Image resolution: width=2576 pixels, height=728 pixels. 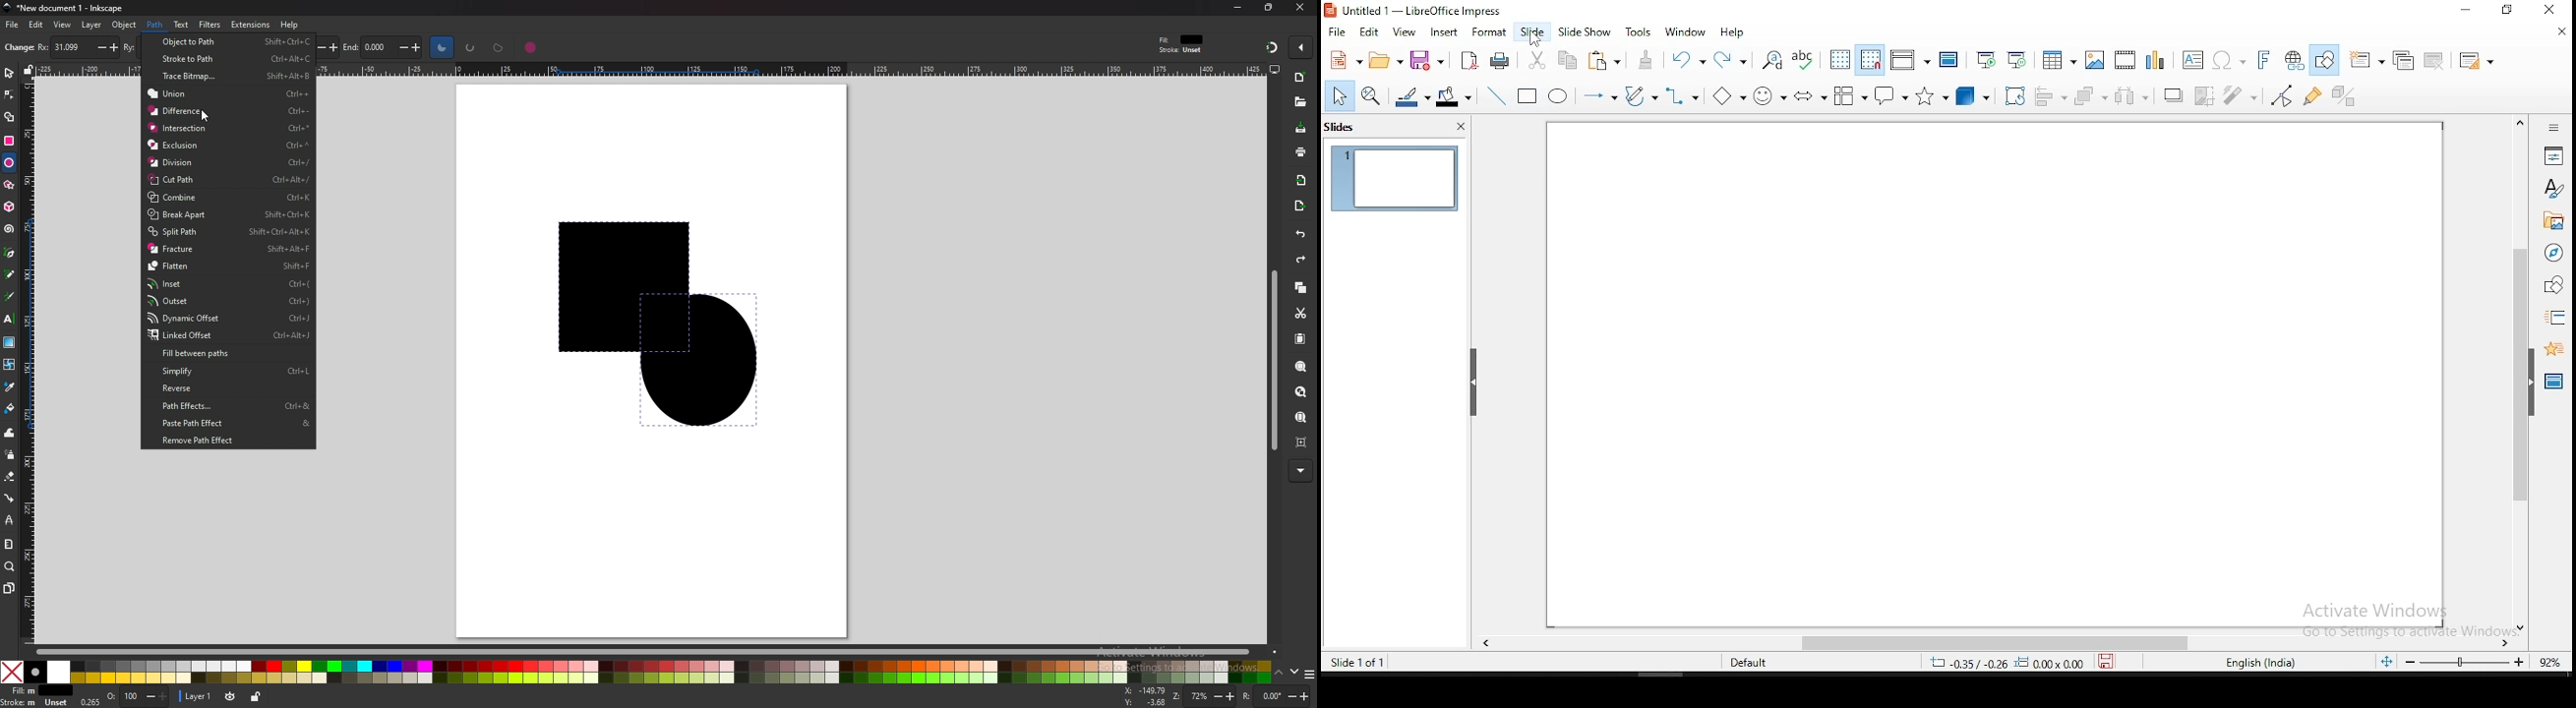 What do you see at coordinates (1448, 31) in the screenshot?
I see `insert` at bounding box center [1448, 31].